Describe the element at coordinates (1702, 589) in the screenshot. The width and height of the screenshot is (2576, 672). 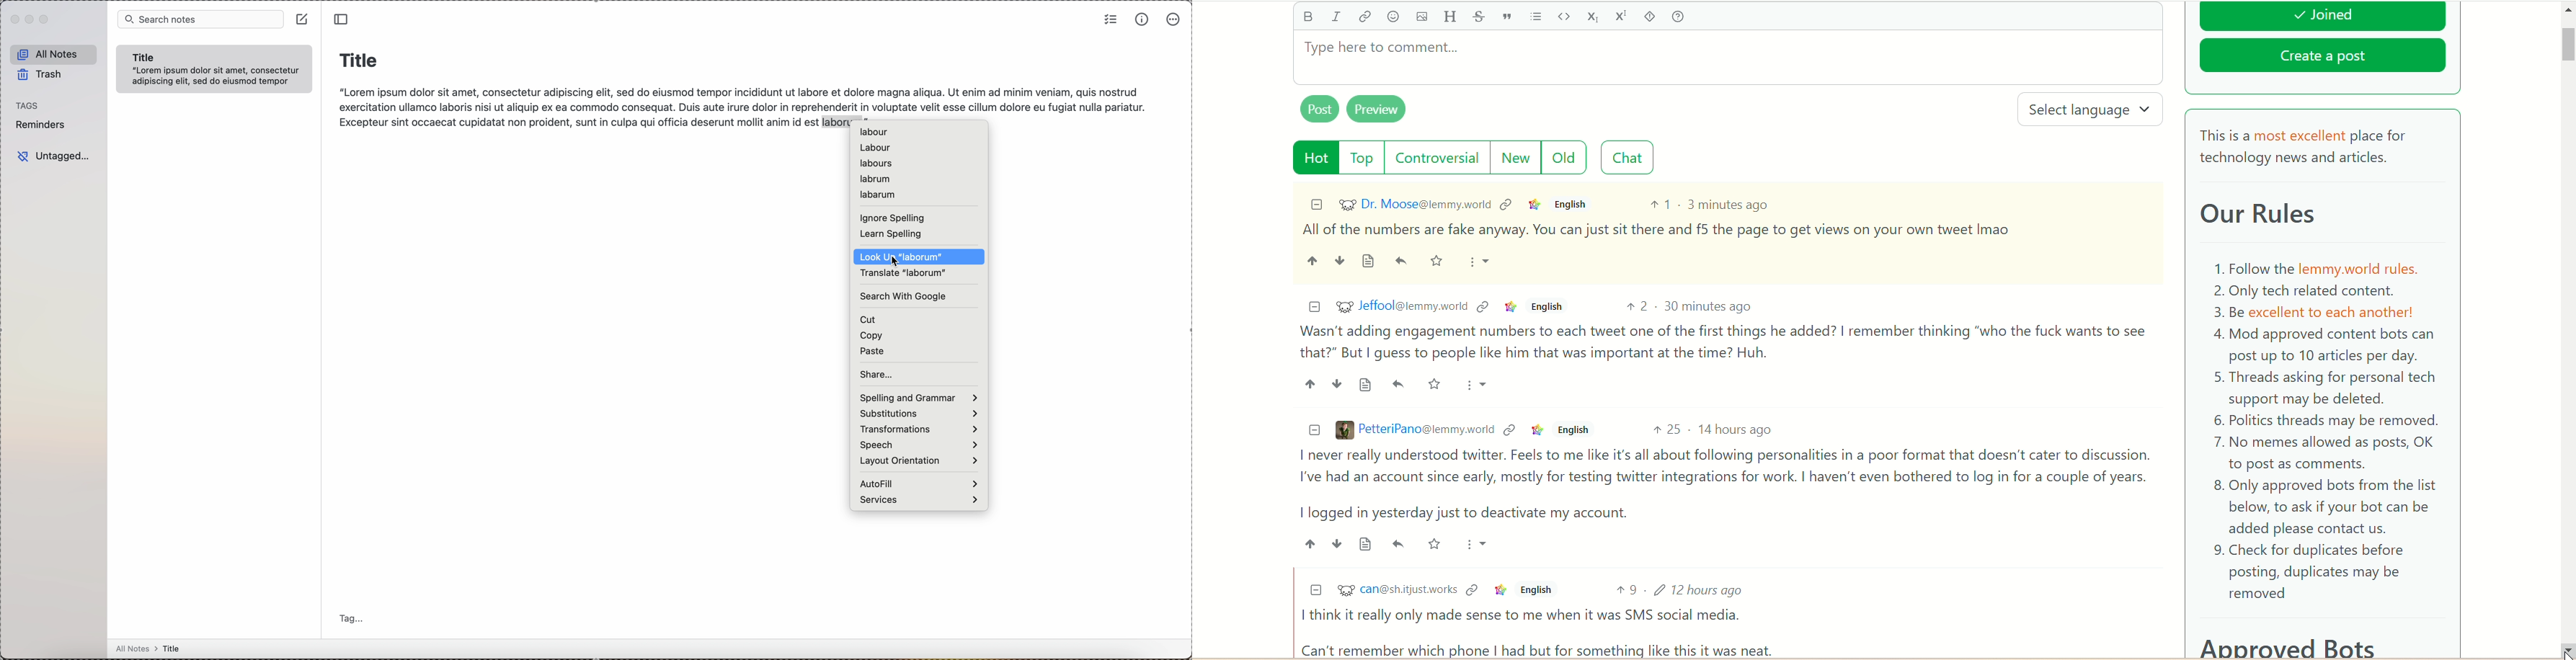
I see `12 hours ago` at that location.